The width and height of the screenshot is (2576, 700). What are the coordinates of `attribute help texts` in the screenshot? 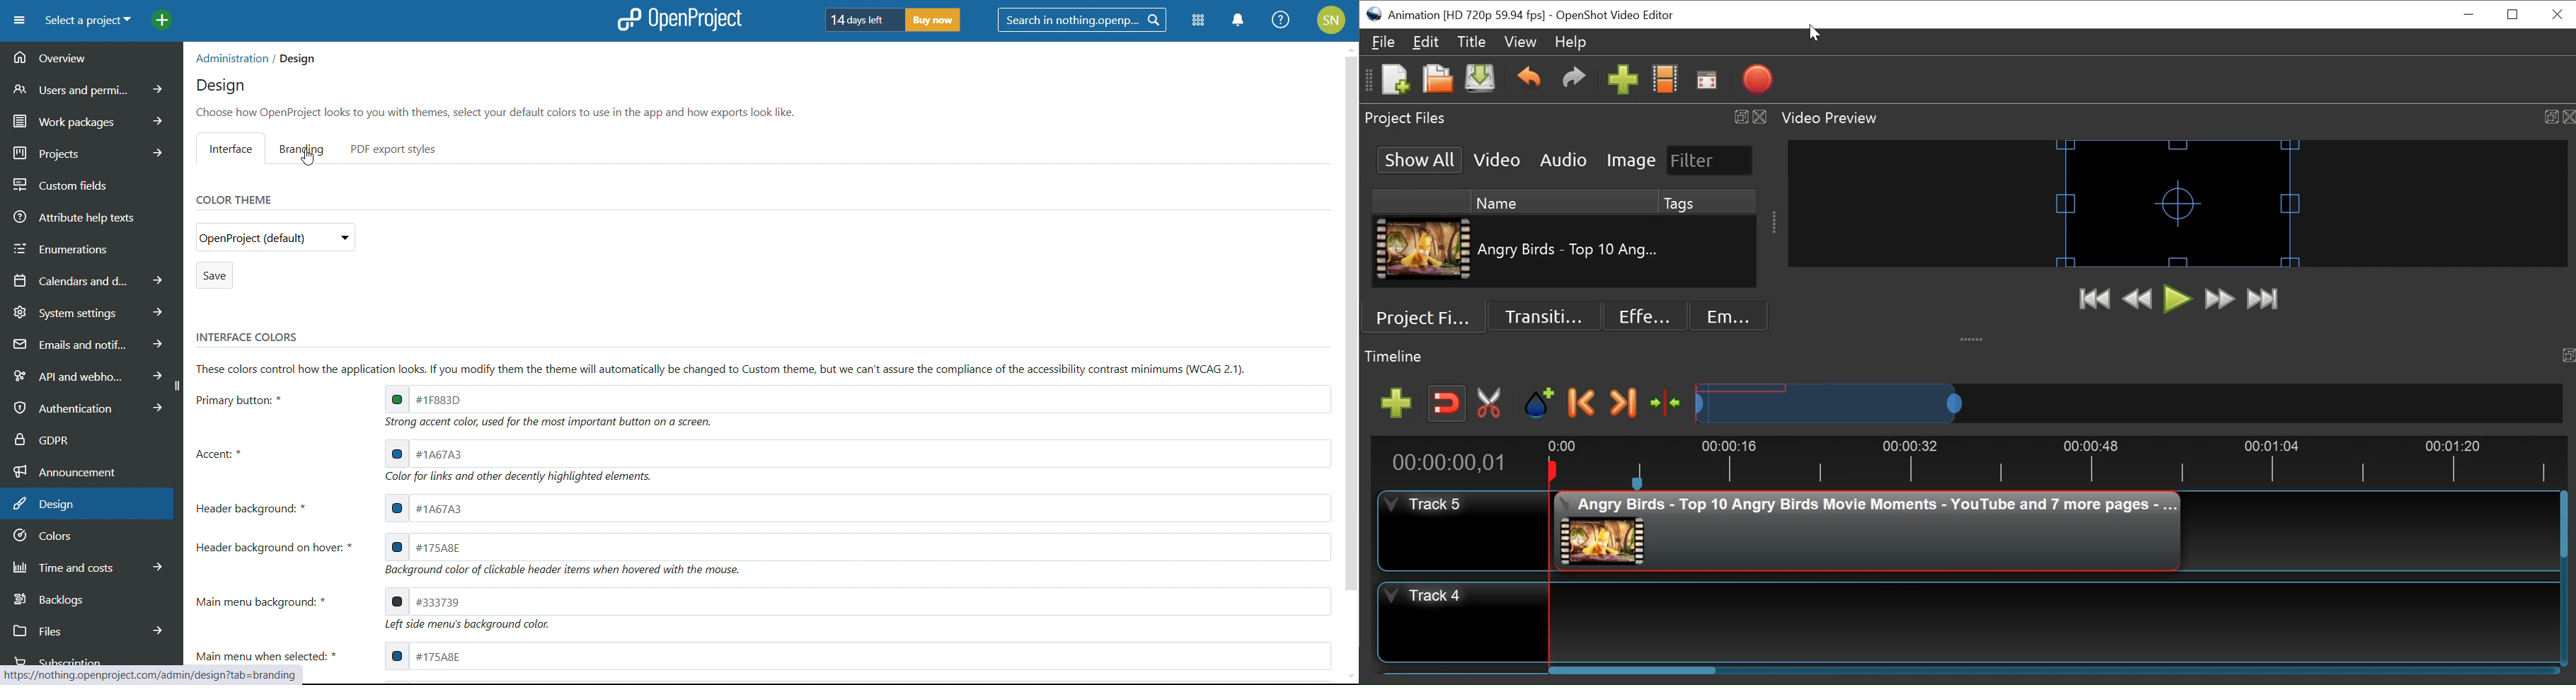 It's located at (92, 216).